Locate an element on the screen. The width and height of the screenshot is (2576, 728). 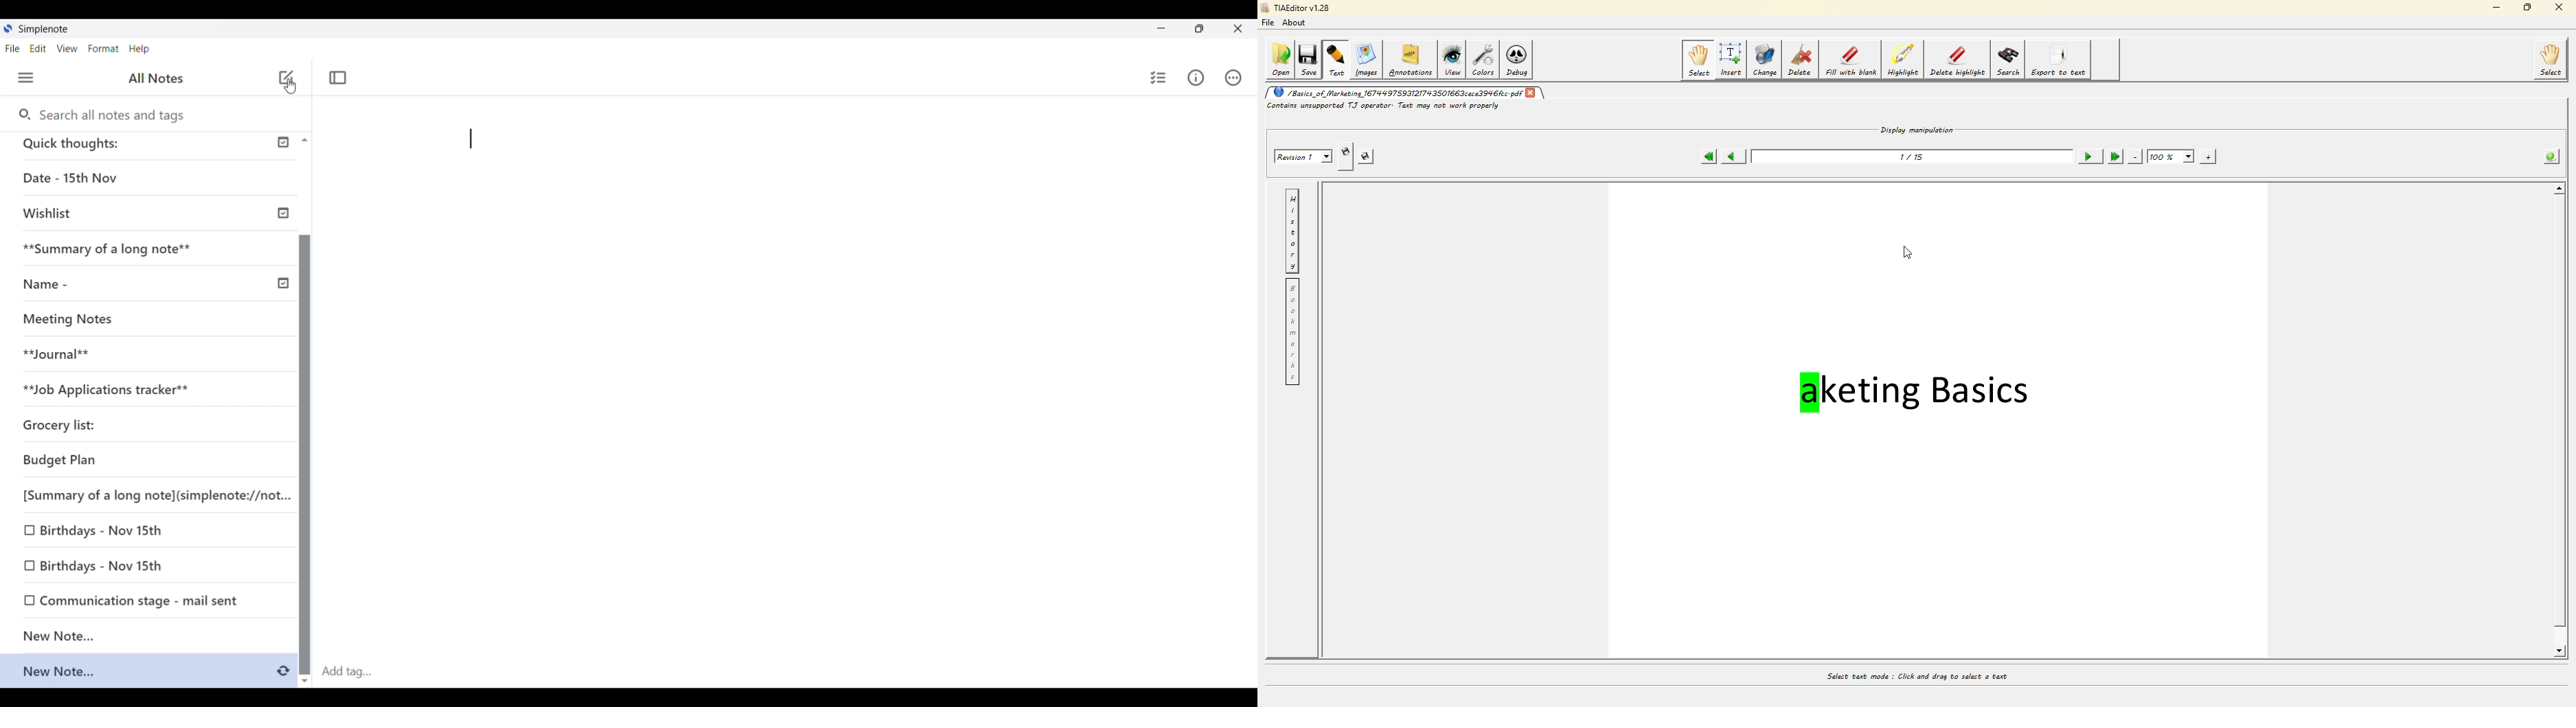
Edit menu is located at coordinates (39, 48).